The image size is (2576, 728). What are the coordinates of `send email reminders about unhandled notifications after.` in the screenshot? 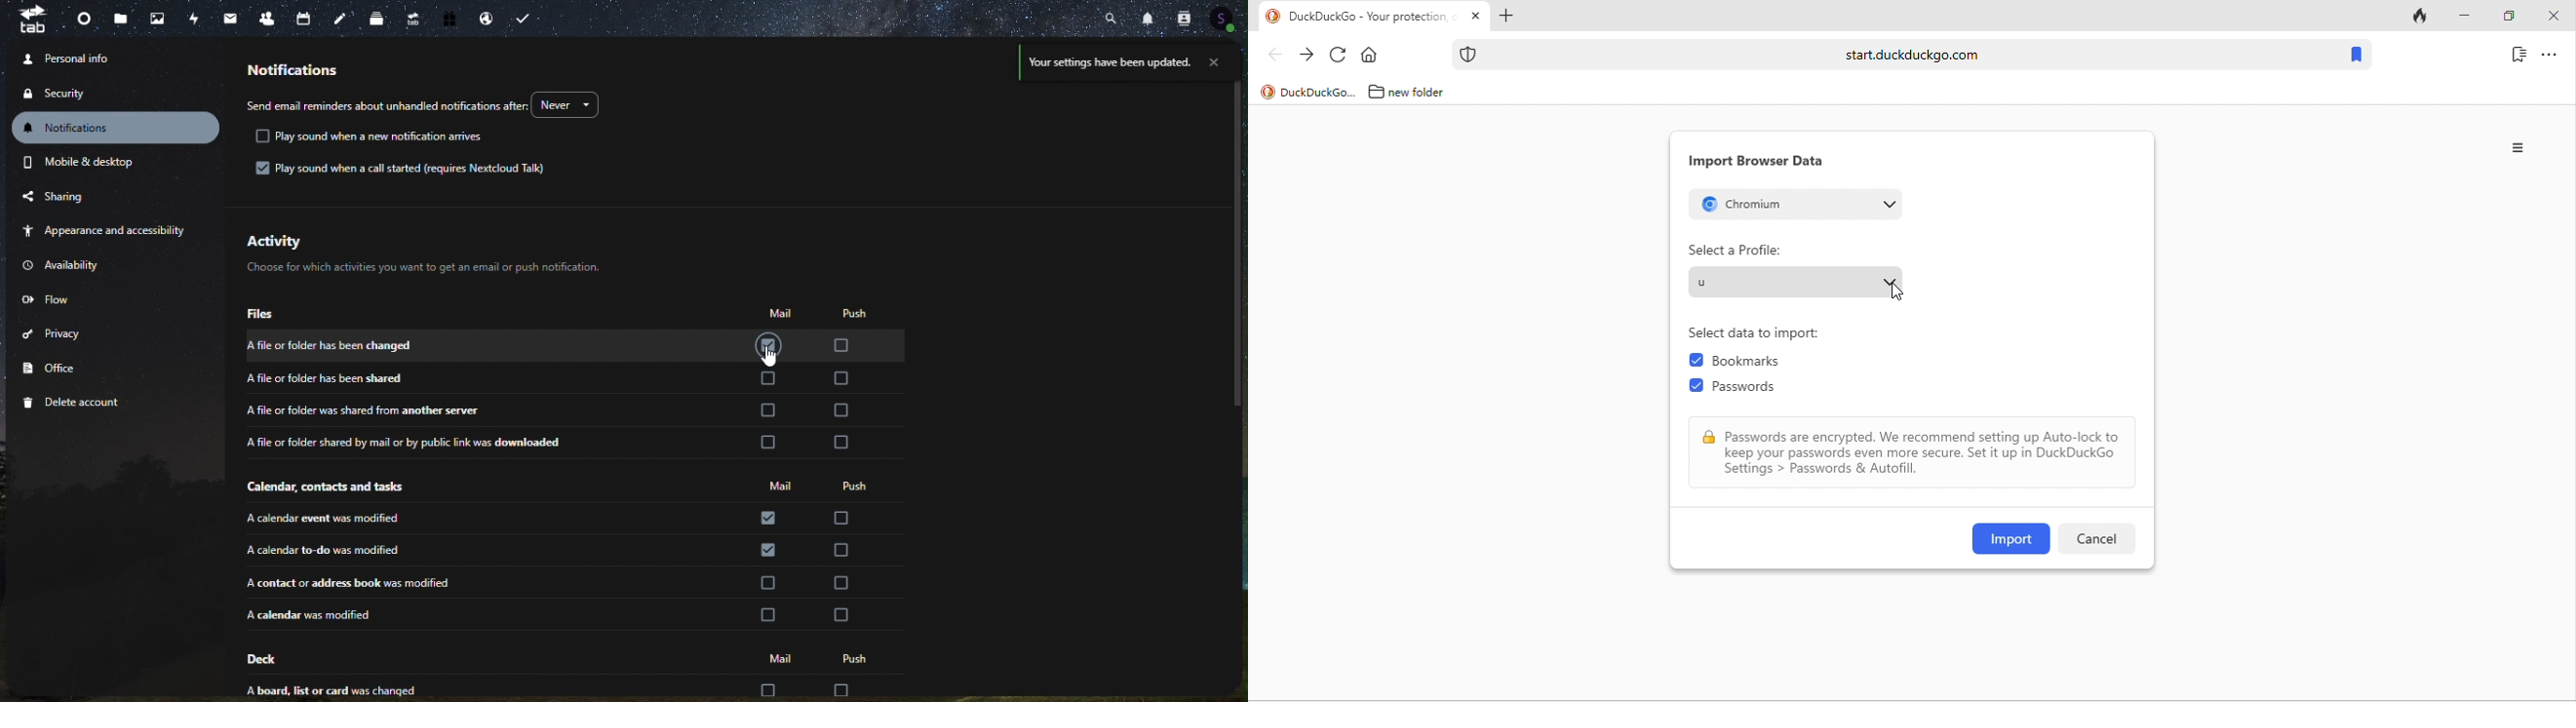 It's located at (387, 107).